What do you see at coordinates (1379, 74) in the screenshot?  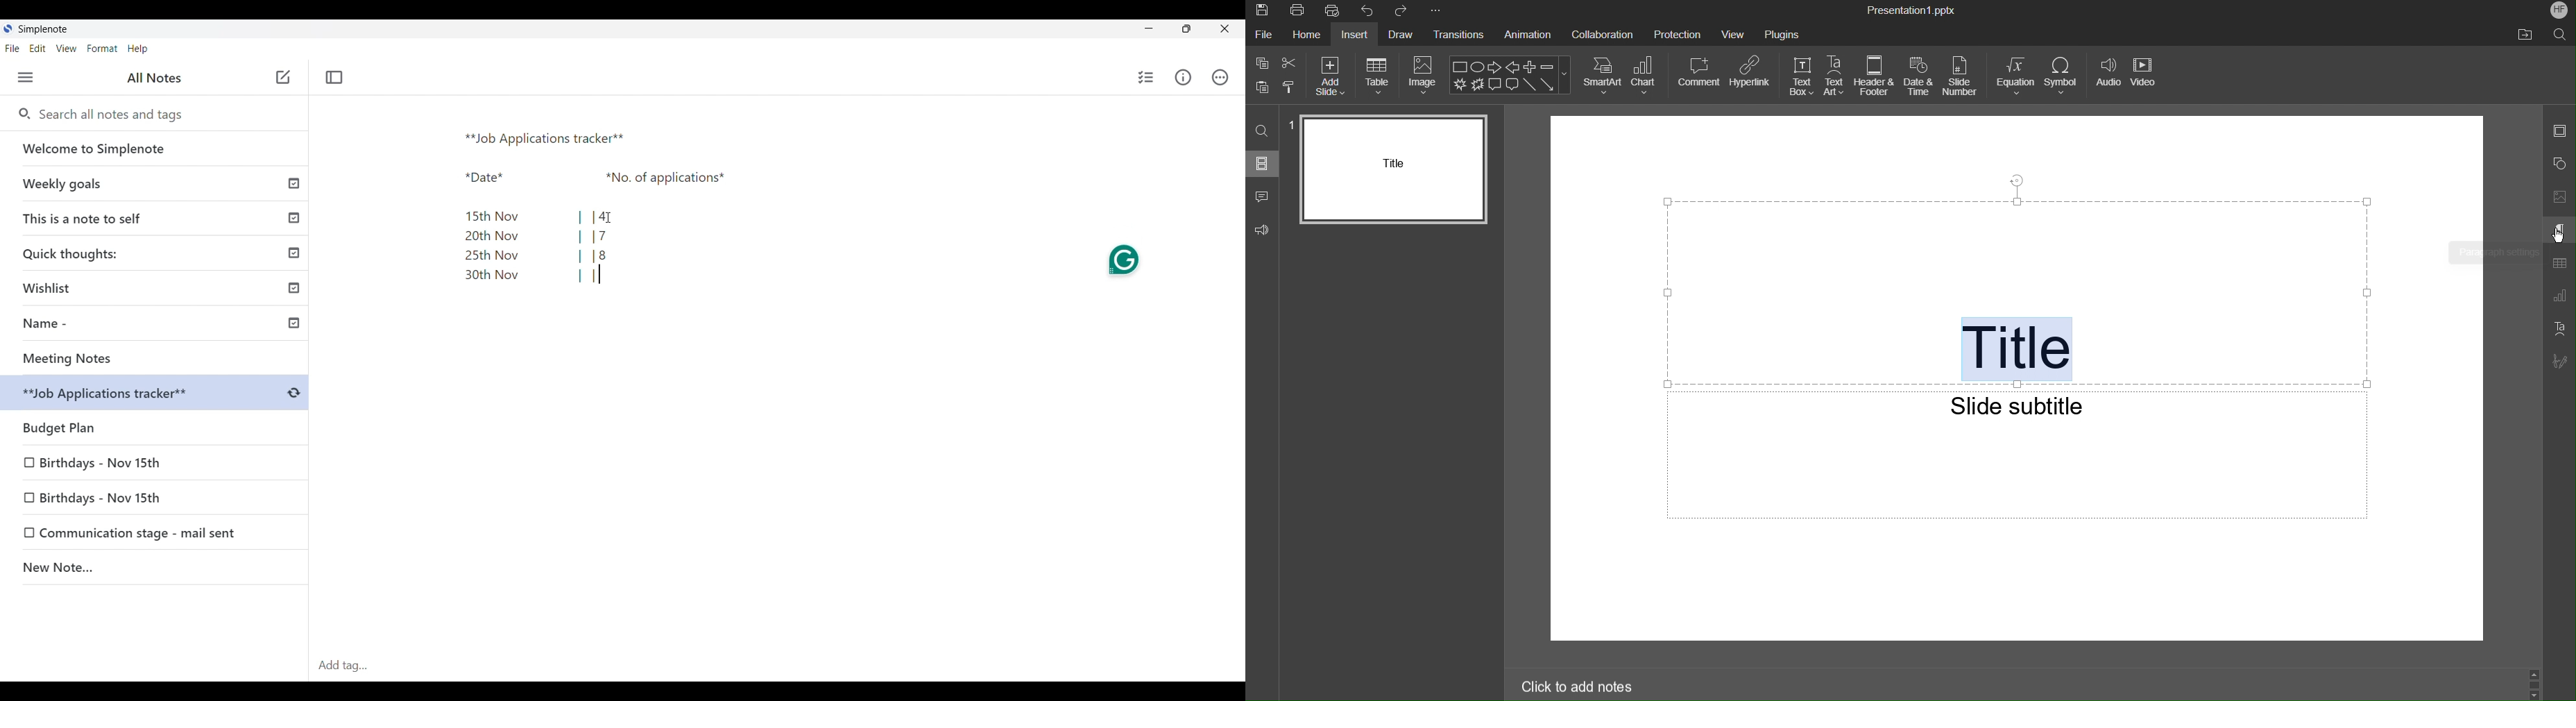 I see `Table` at bounding box center [1379, 74].